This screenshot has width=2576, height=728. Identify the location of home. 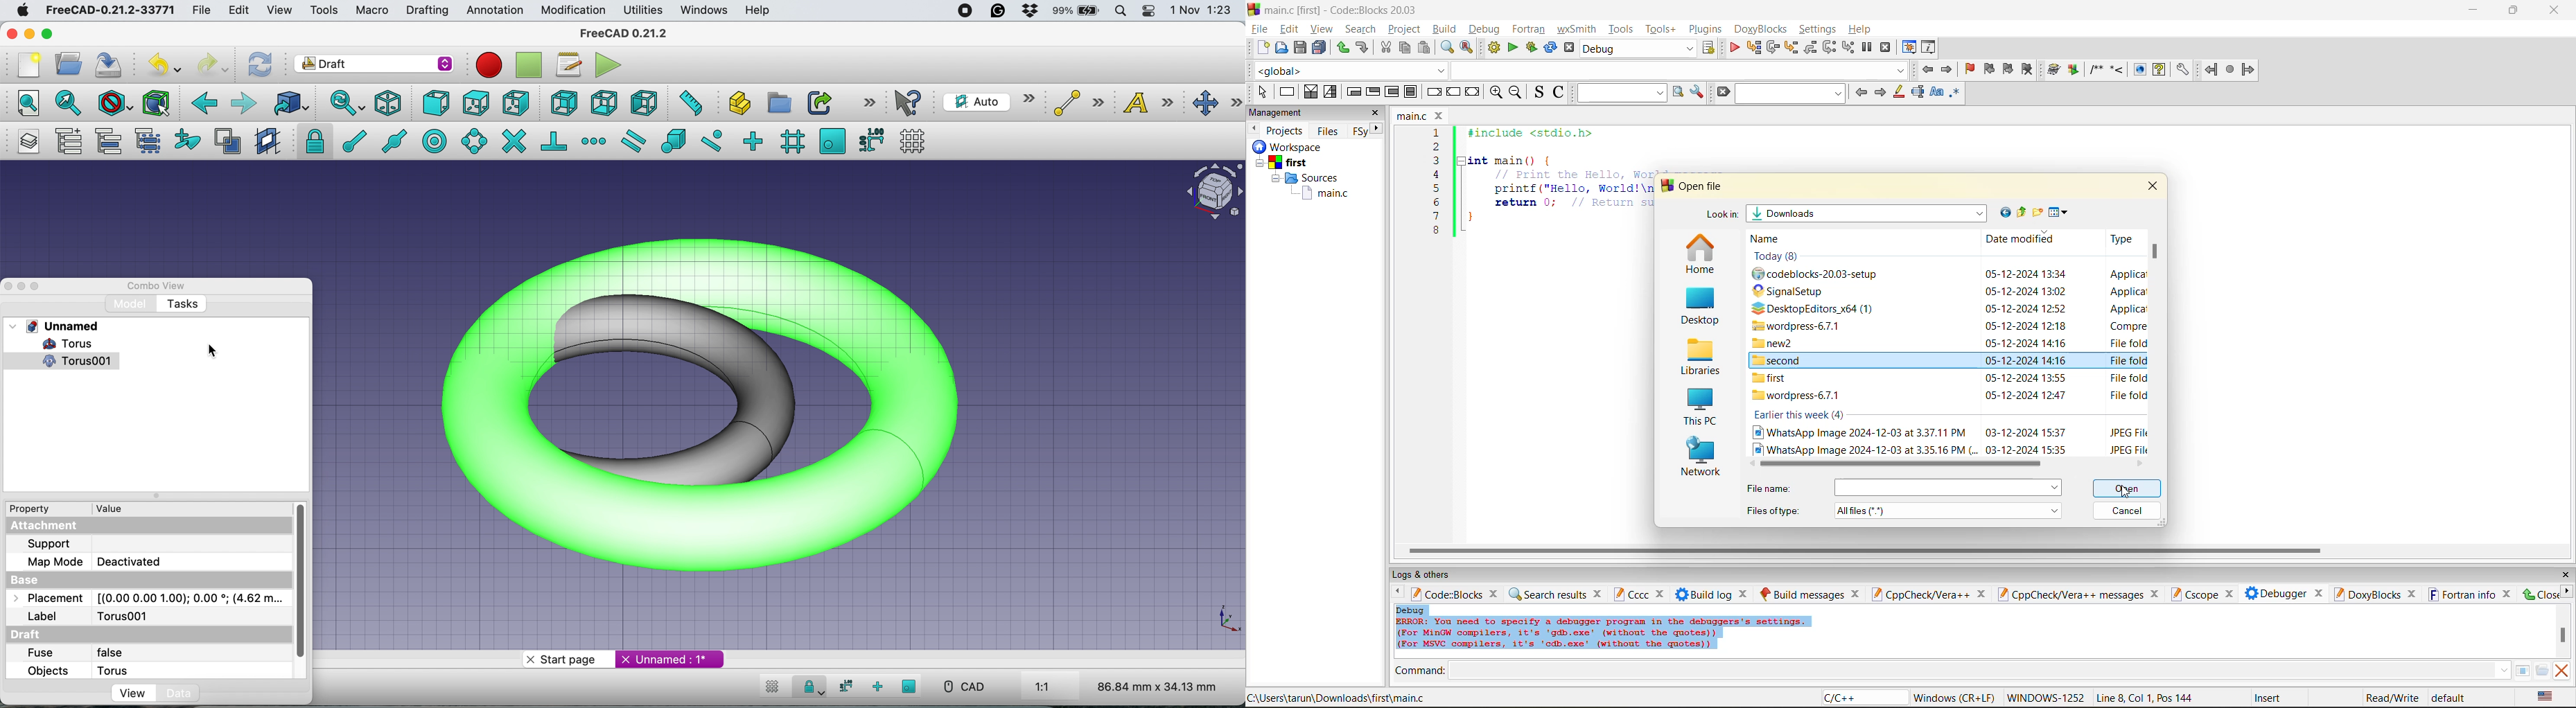
(1700, 255).